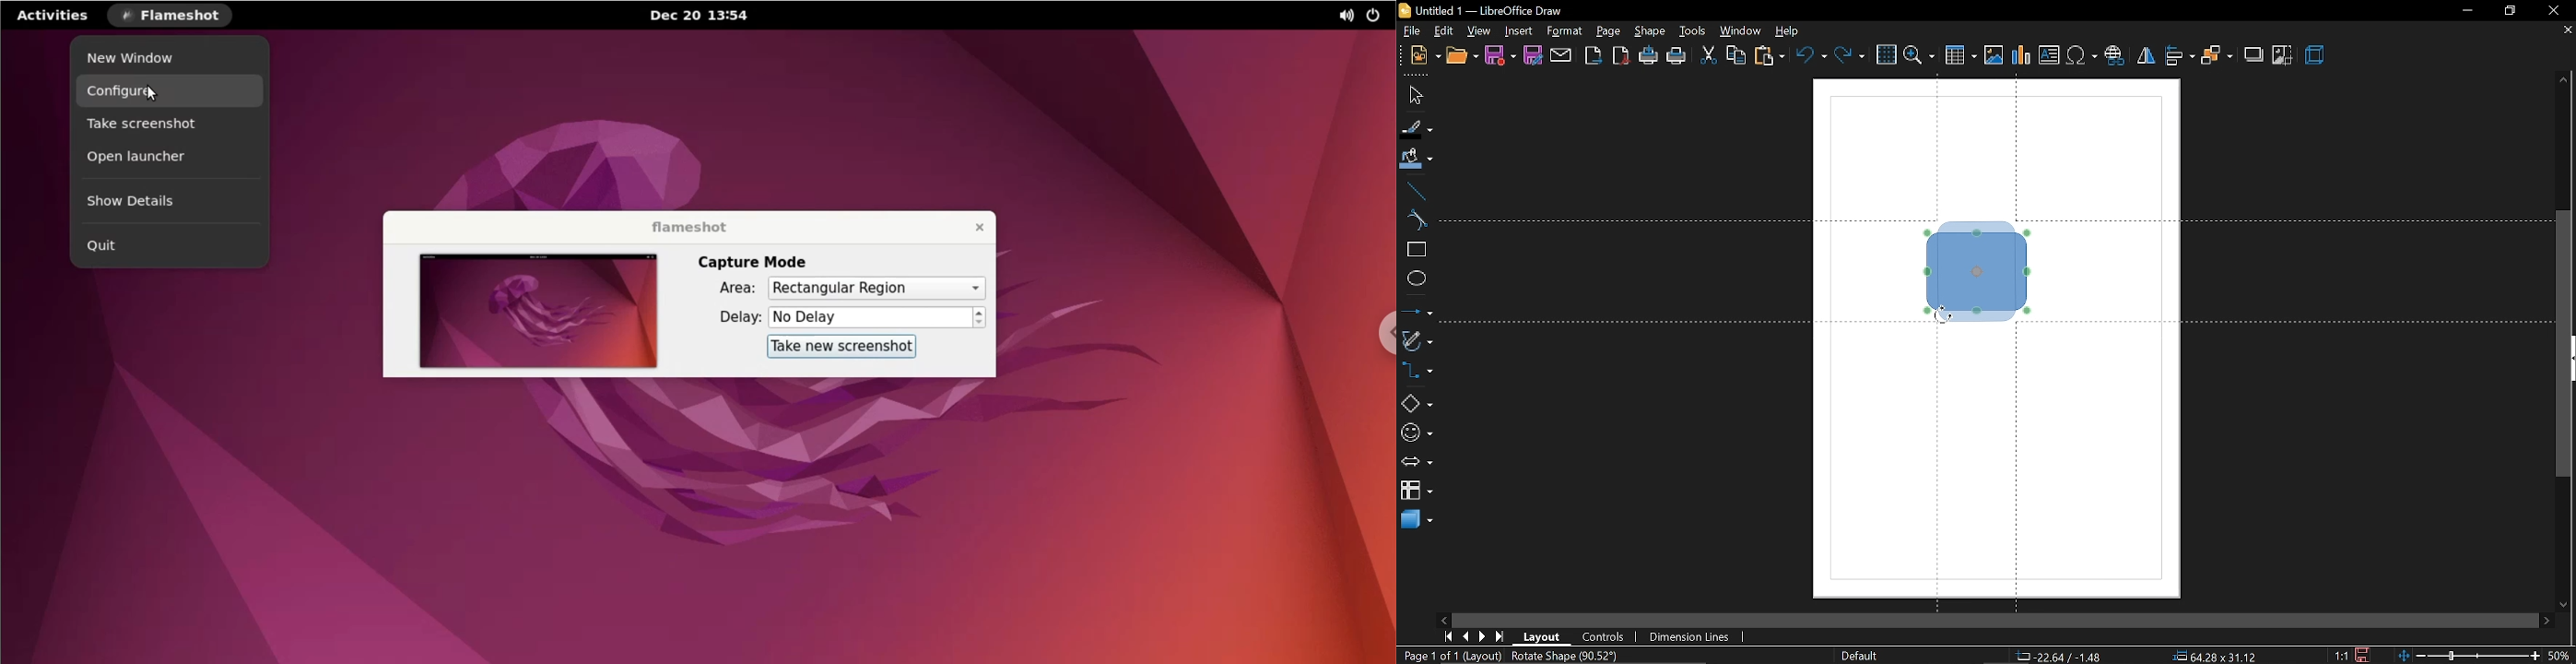 The width and height of the screenshot is (2576, 672). Describe the element at coordinates (2284, 54) in the screenshot. I see `crop` at that location.